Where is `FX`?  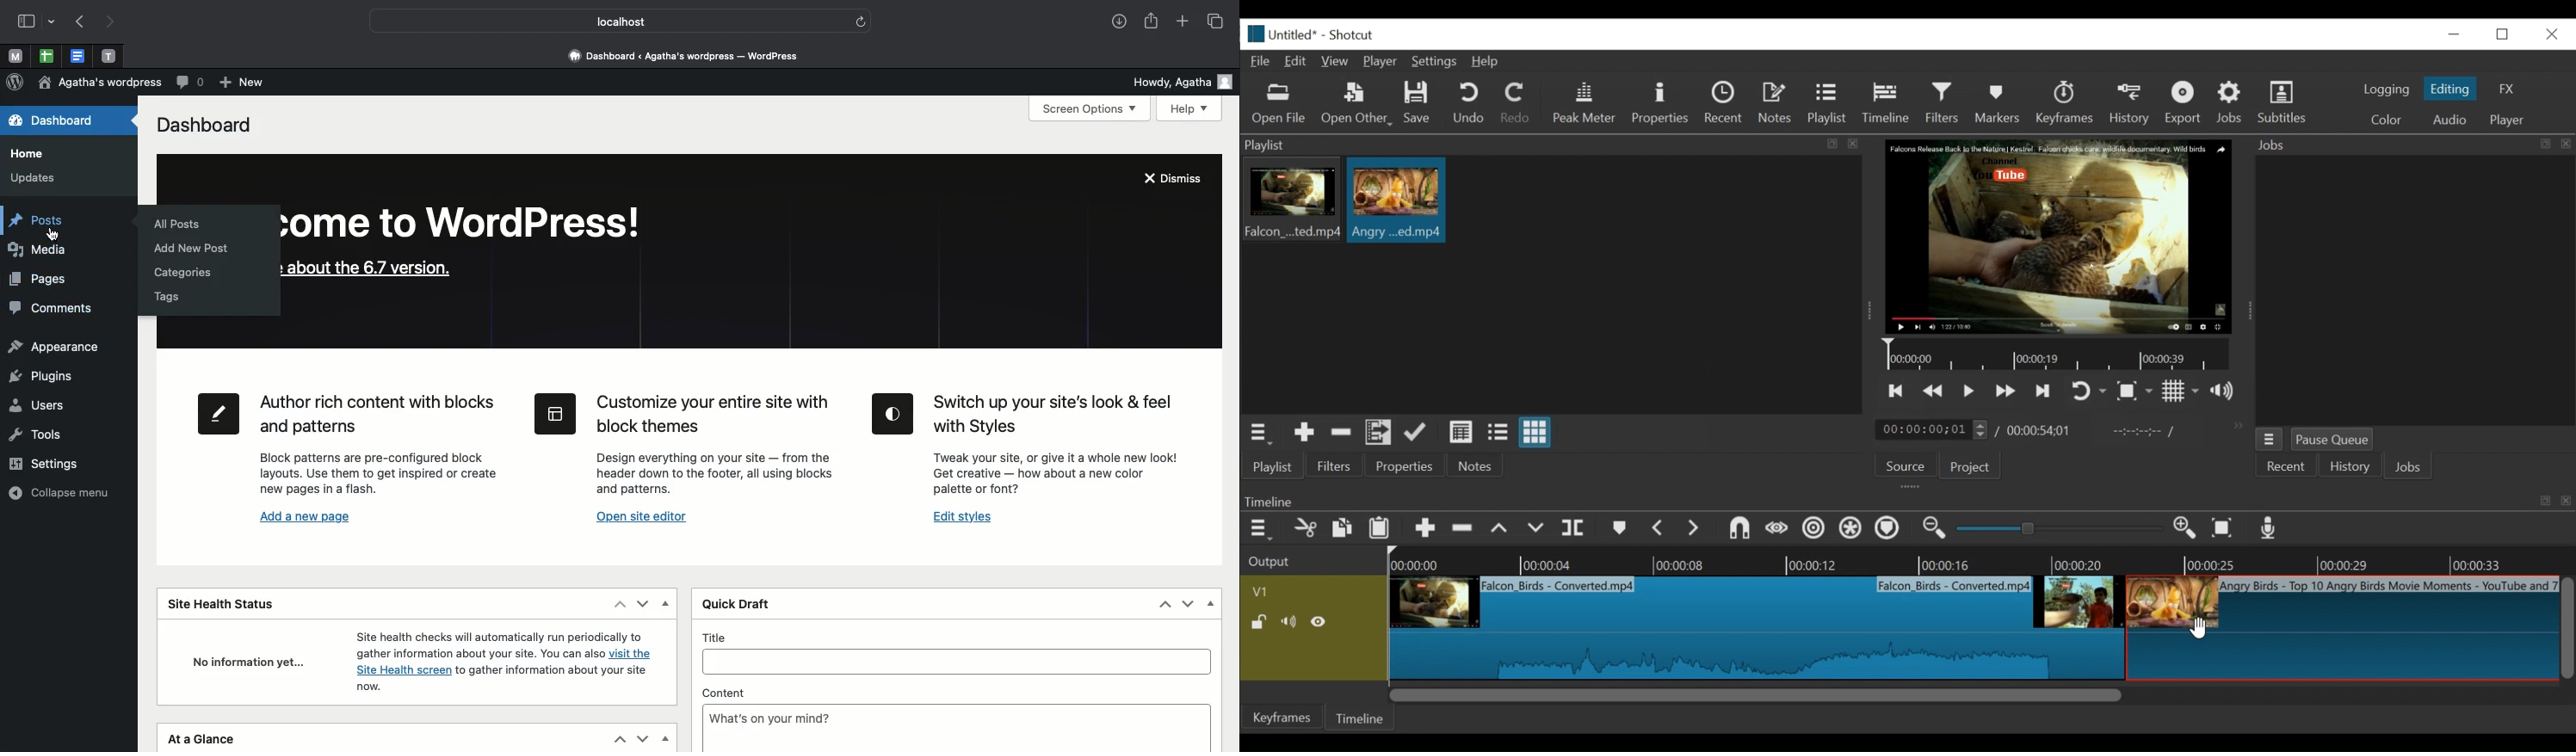 FX is located at coordinates (2508, 89).